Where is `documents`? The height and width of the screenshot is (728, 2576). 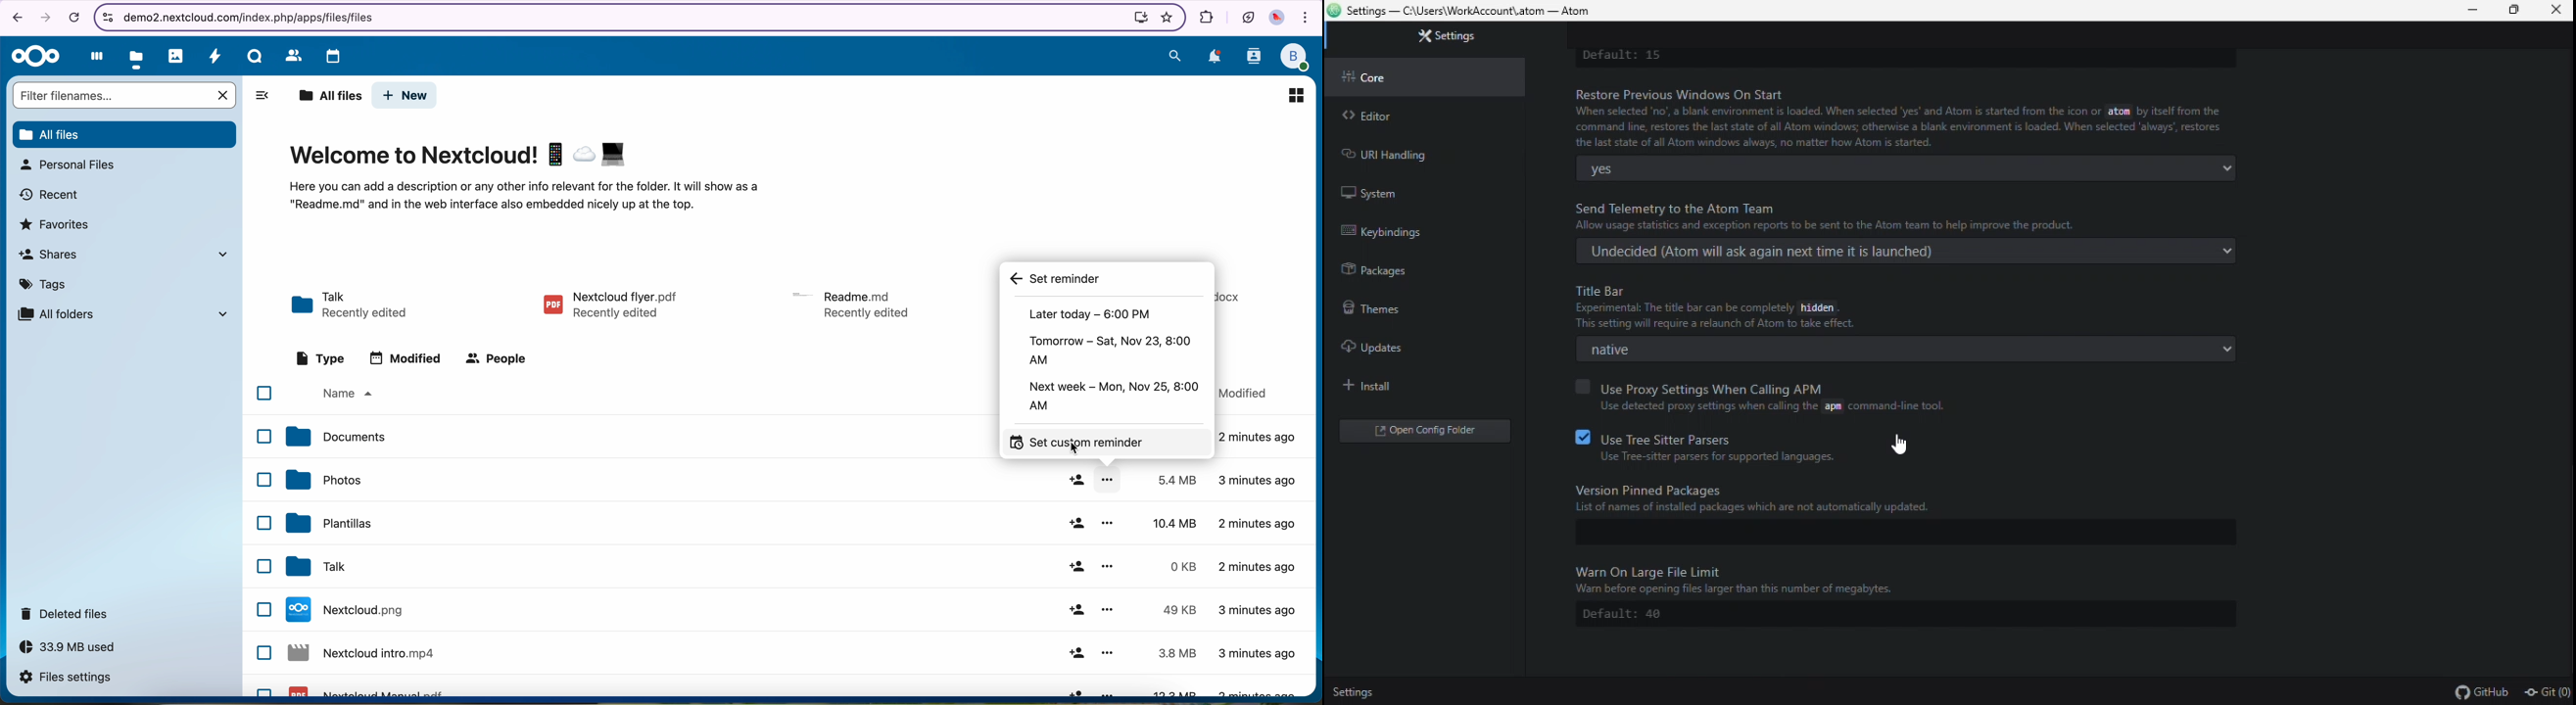
documents is located at coordinates (337, 437).